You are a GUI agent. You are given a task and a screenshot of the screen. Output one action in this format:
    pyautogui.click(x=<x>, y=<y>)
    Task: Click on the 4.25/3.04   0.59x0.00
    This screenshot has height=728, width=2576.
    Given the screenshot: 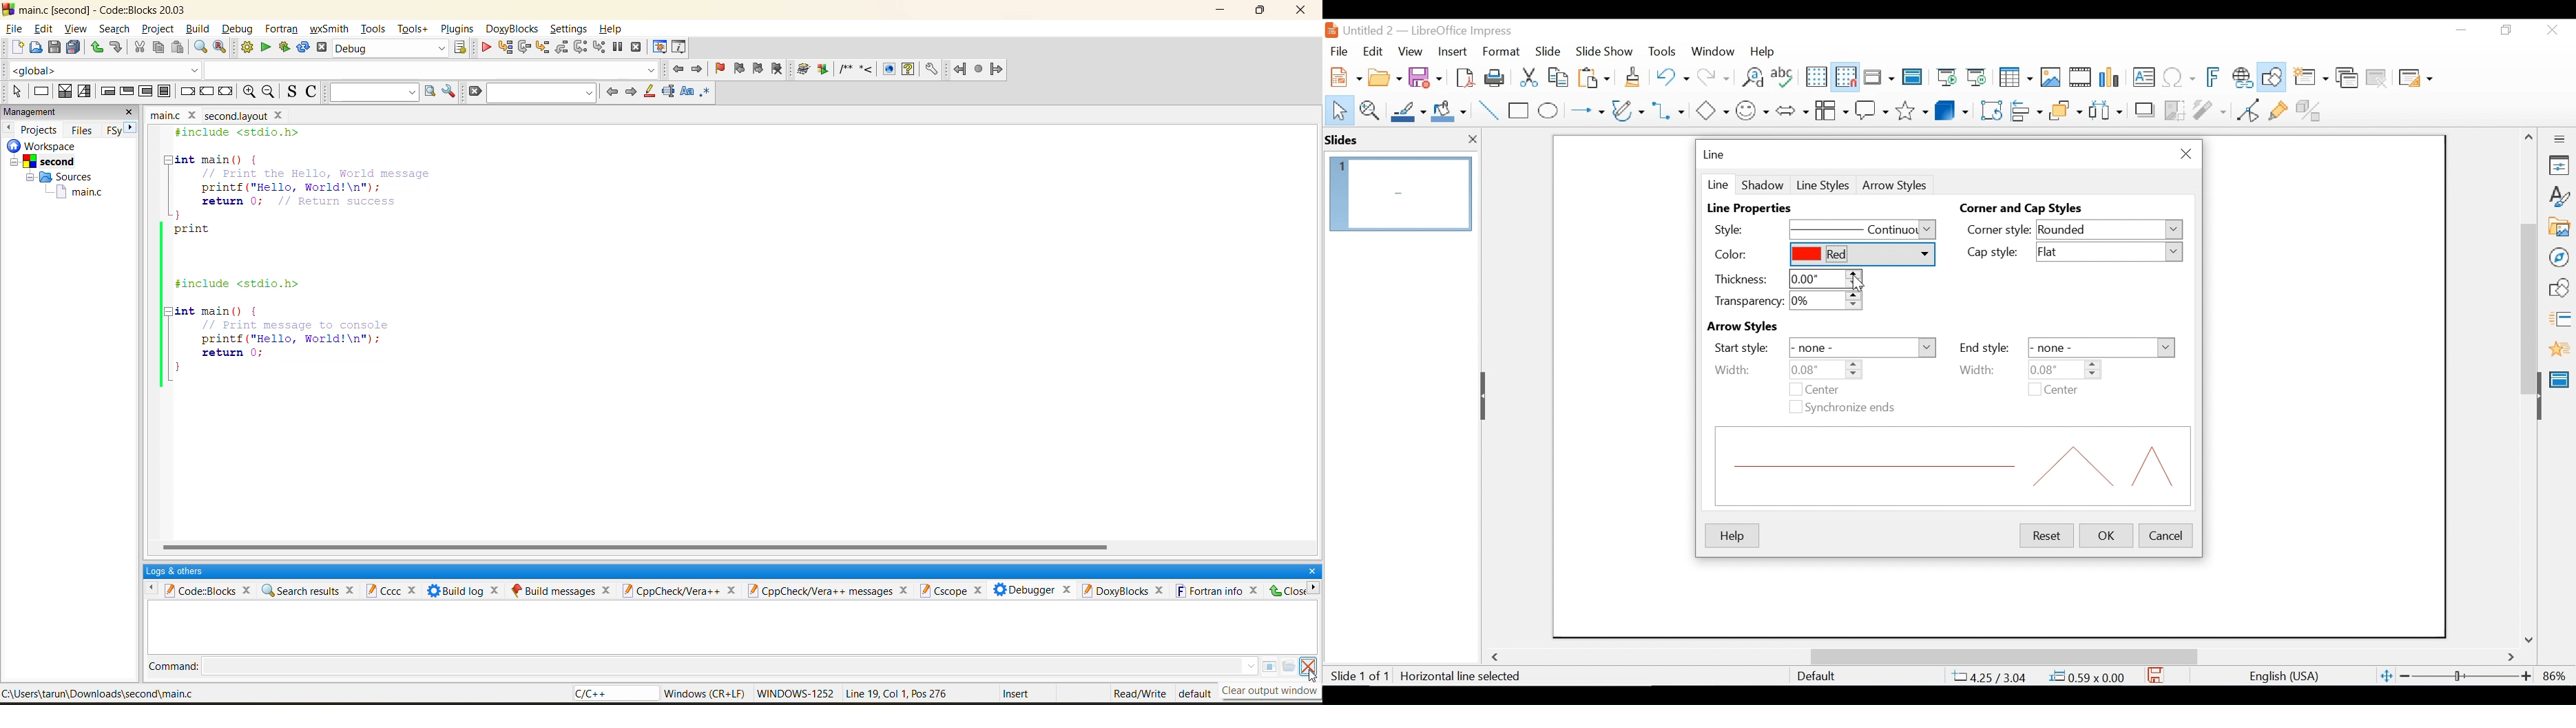 What is the action you would take?
    pyautogui.click(x=2040, y=676)
    